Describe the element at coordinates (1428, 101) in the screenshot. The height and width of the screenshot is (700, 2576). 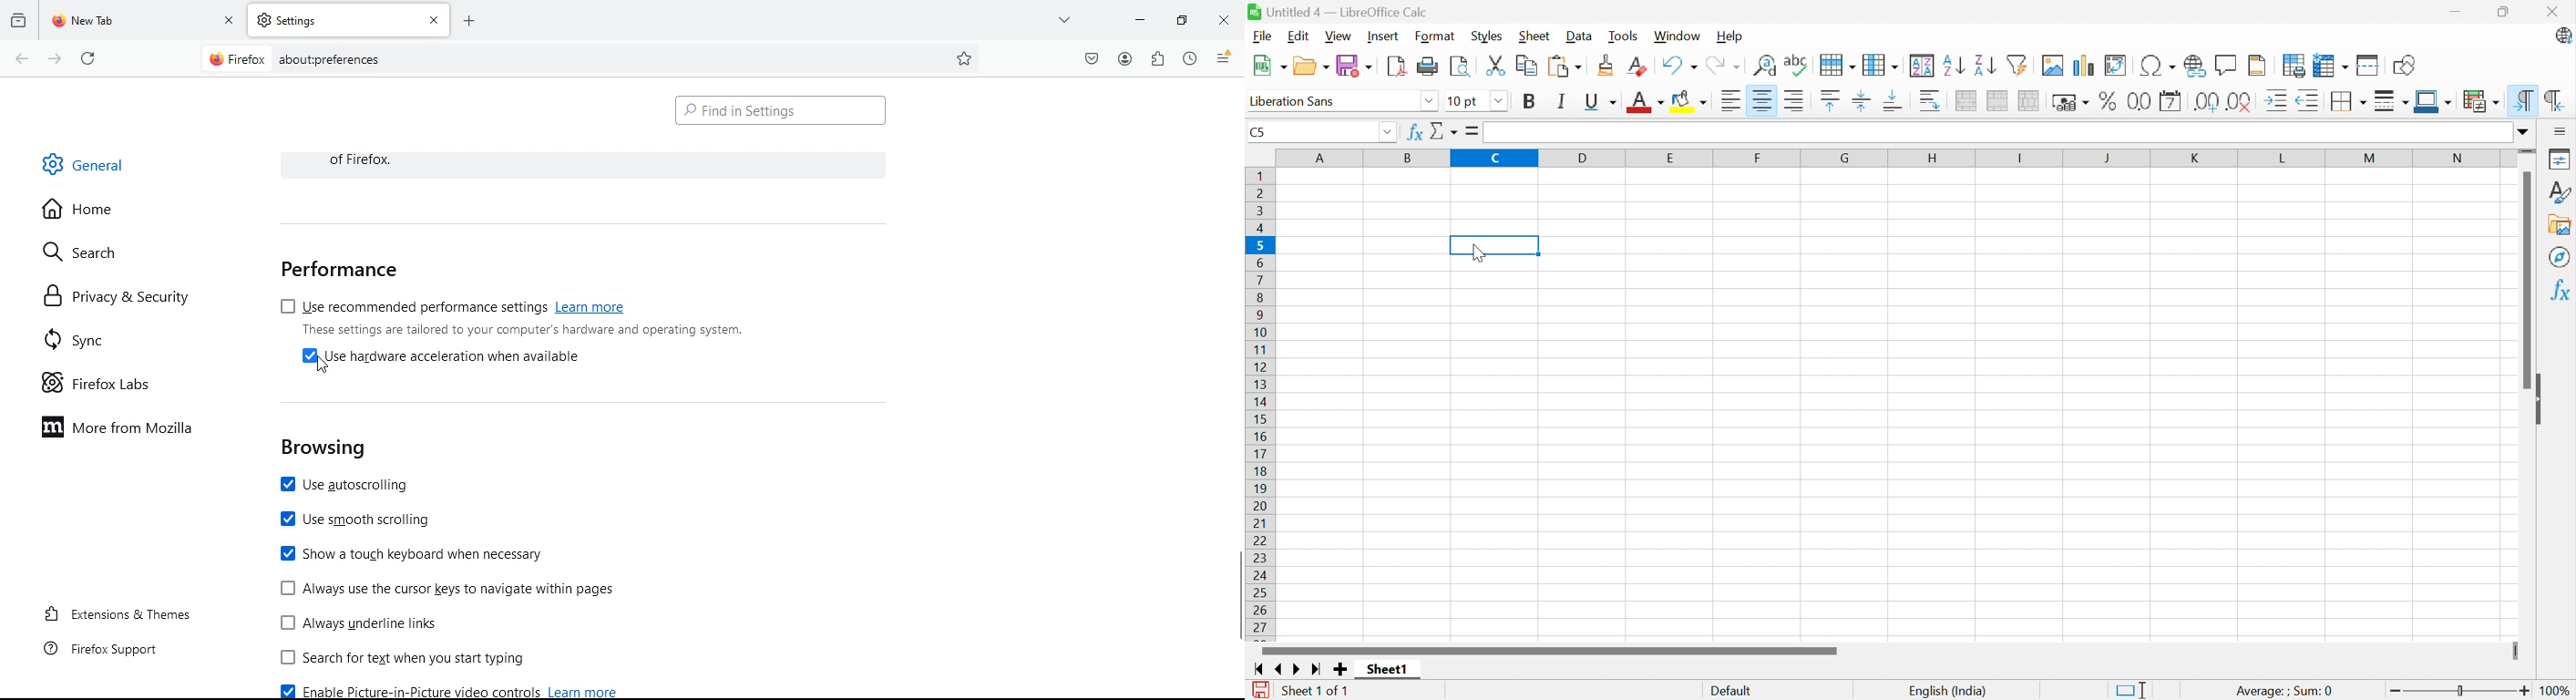
I see `Drop Down` at that location.